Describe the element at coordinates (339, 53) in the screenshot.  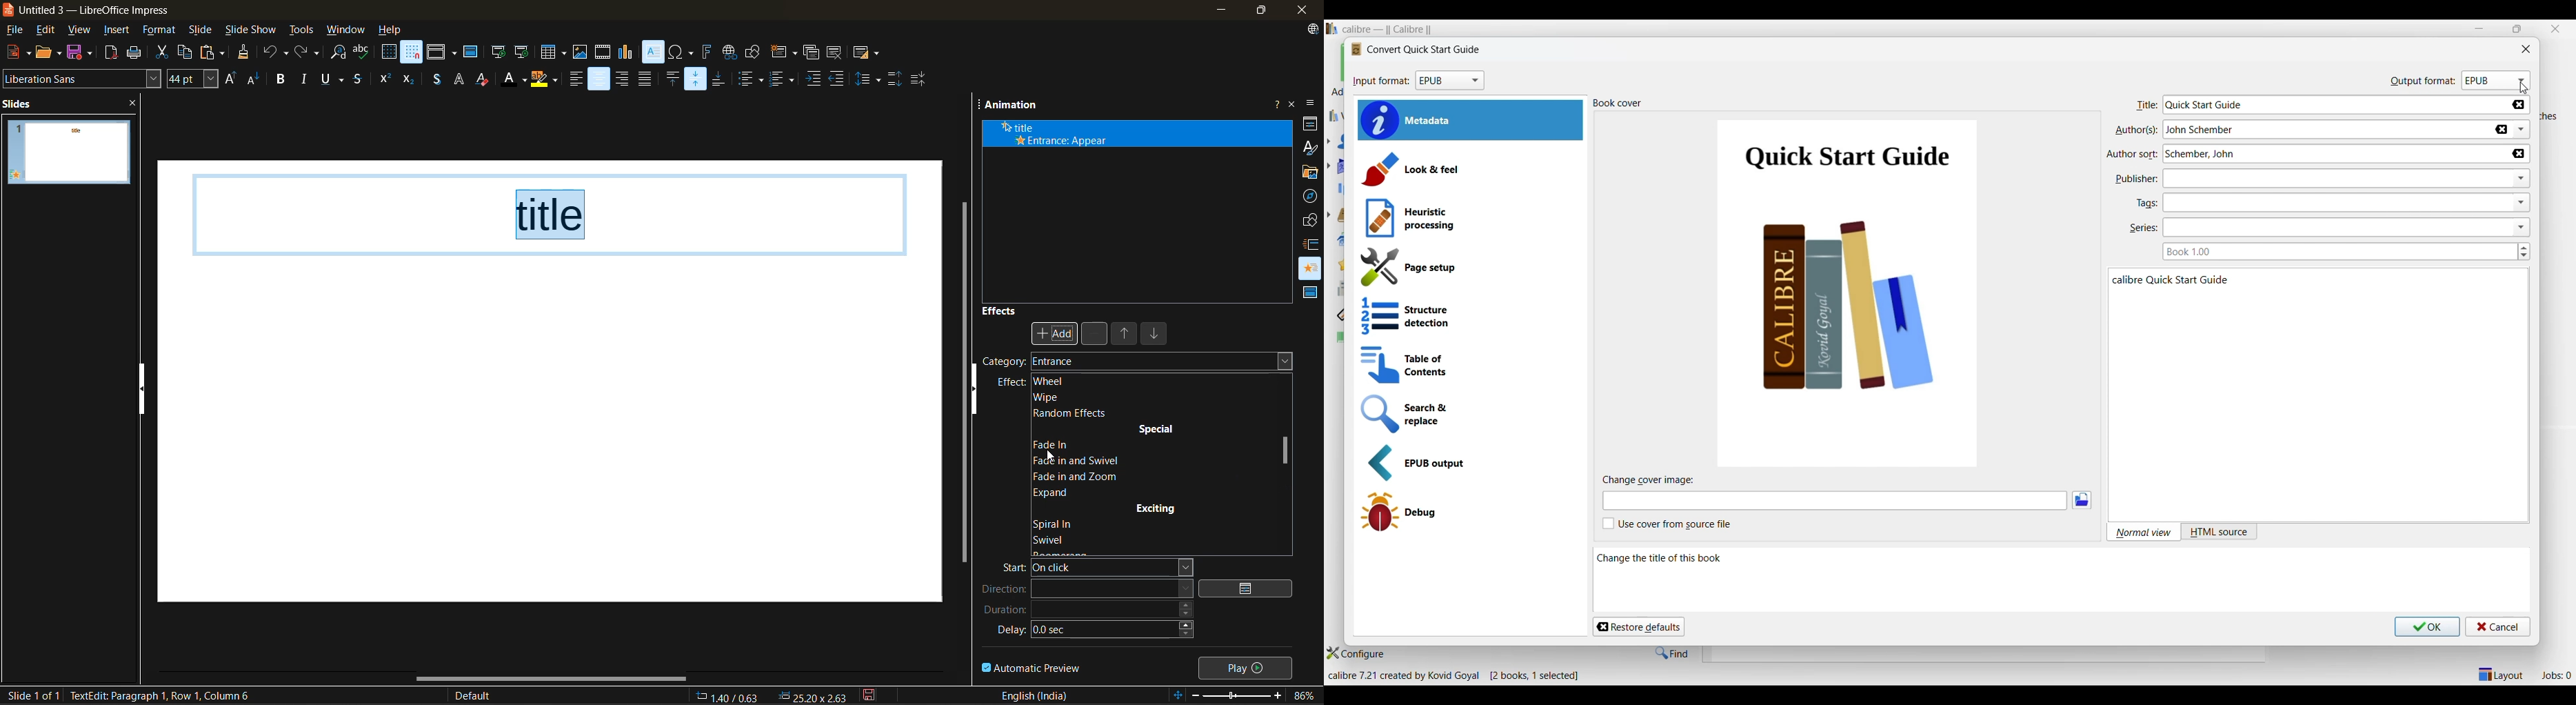
I see `find and replace` at that location.